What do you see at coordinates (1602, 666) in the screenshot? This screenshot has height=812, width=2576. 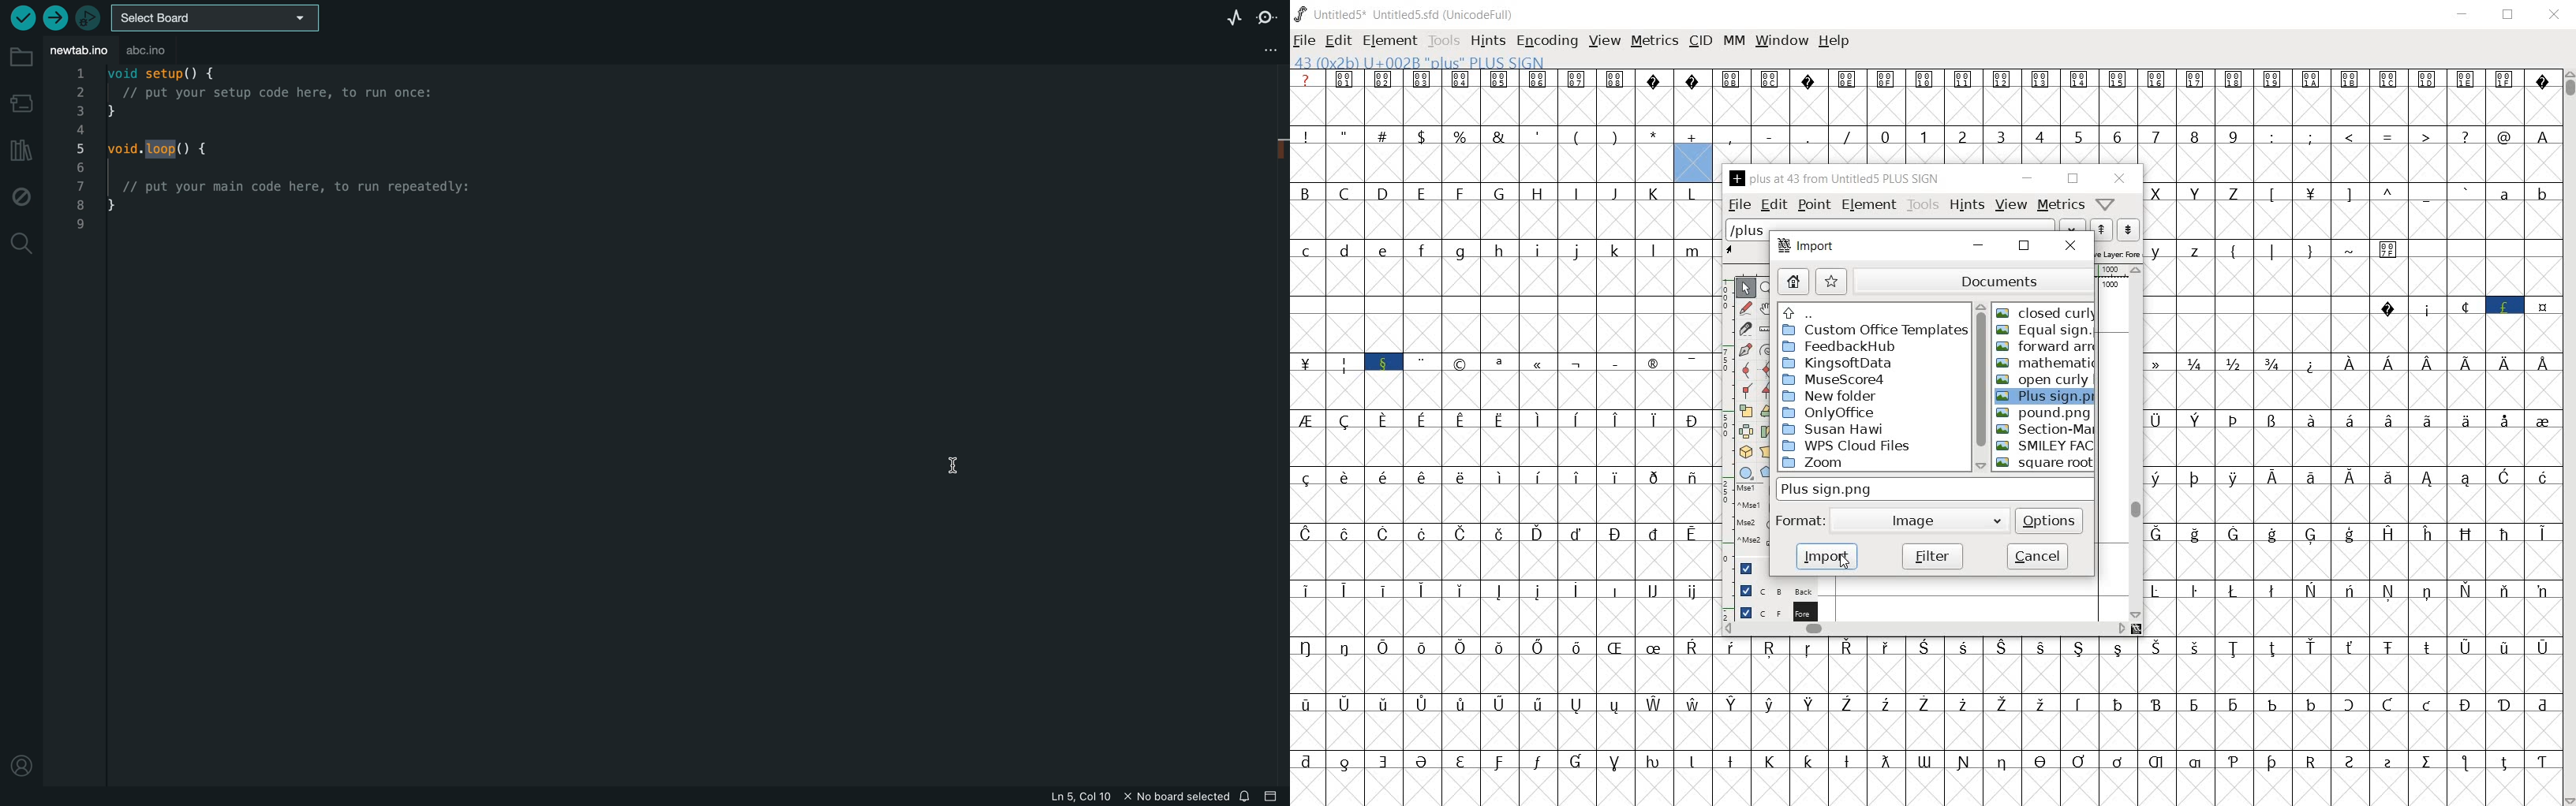 I see `accented characters` at bounding box center [1602, 666].